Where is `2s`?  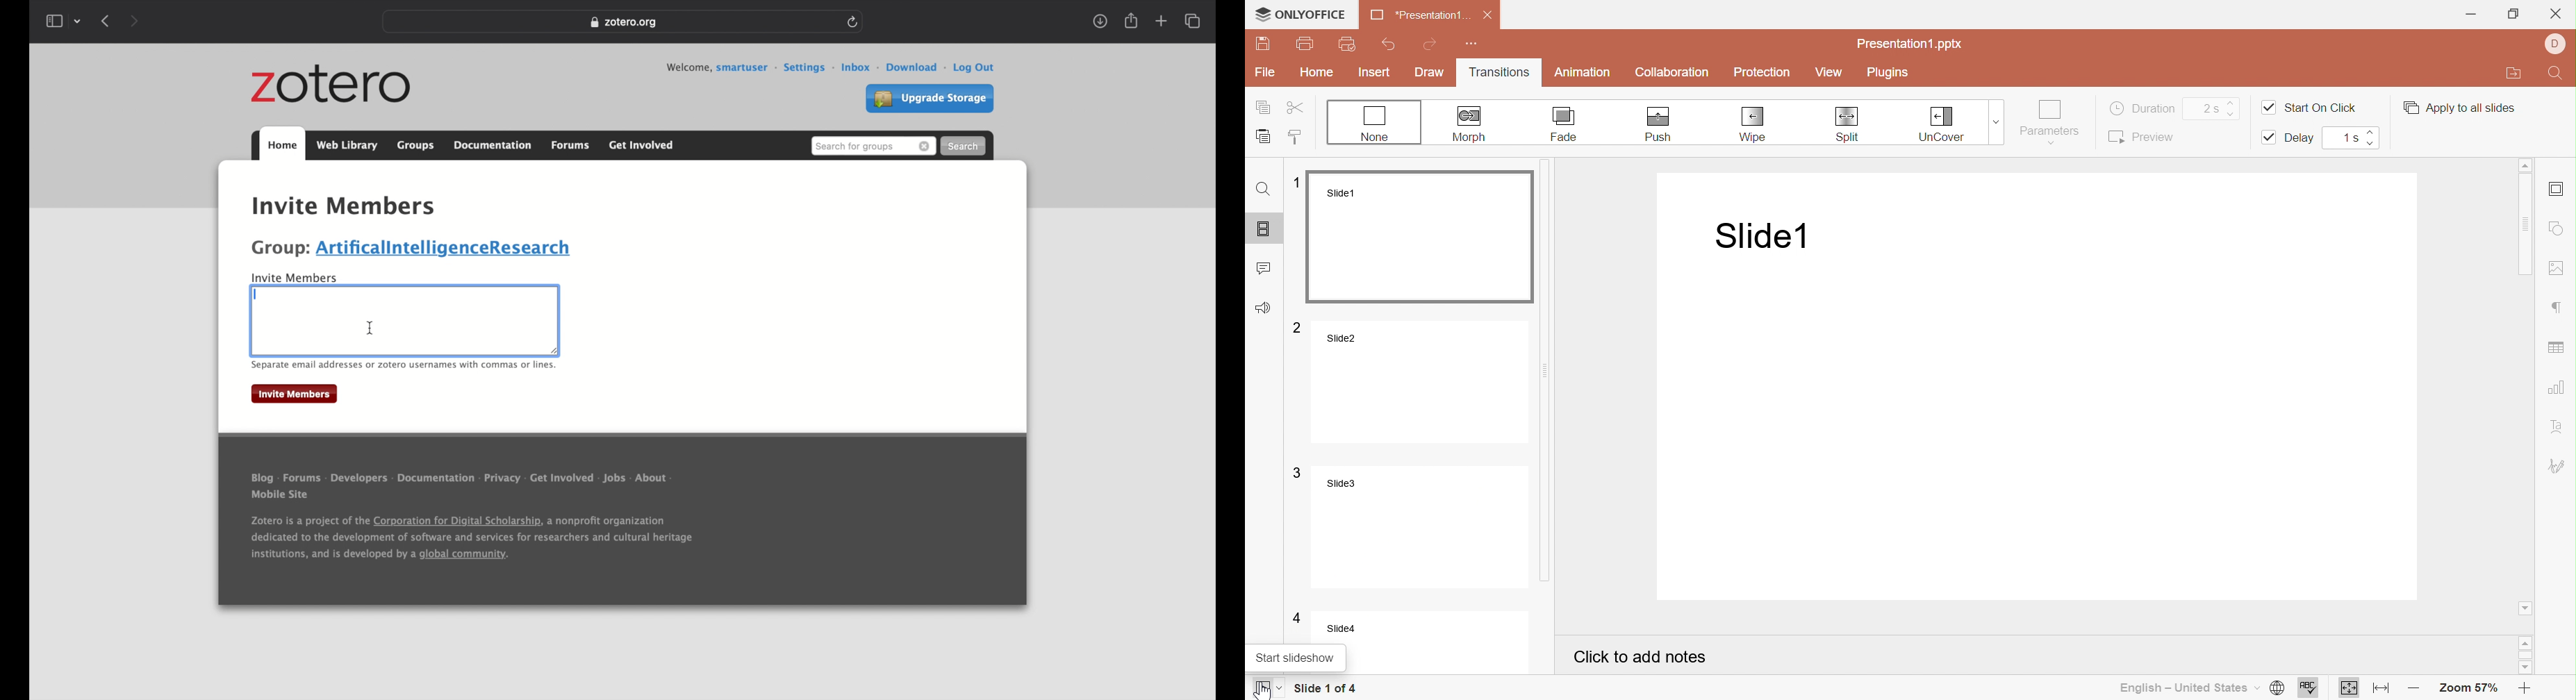
2s is located at coordinates (2208, 108).